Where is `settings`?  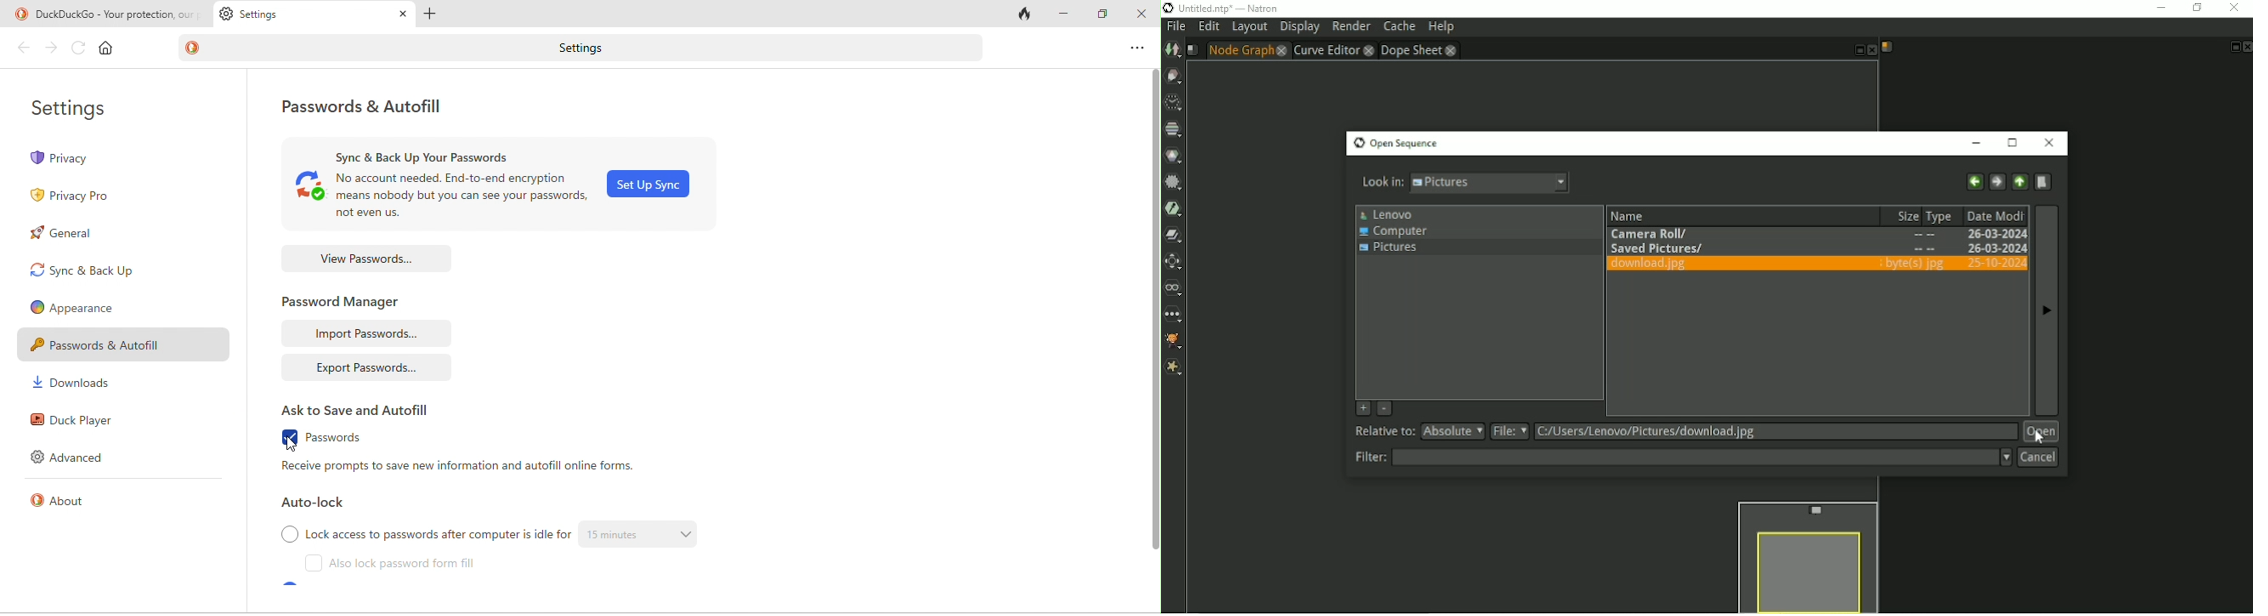 settings is located at coordinates (581, 50).